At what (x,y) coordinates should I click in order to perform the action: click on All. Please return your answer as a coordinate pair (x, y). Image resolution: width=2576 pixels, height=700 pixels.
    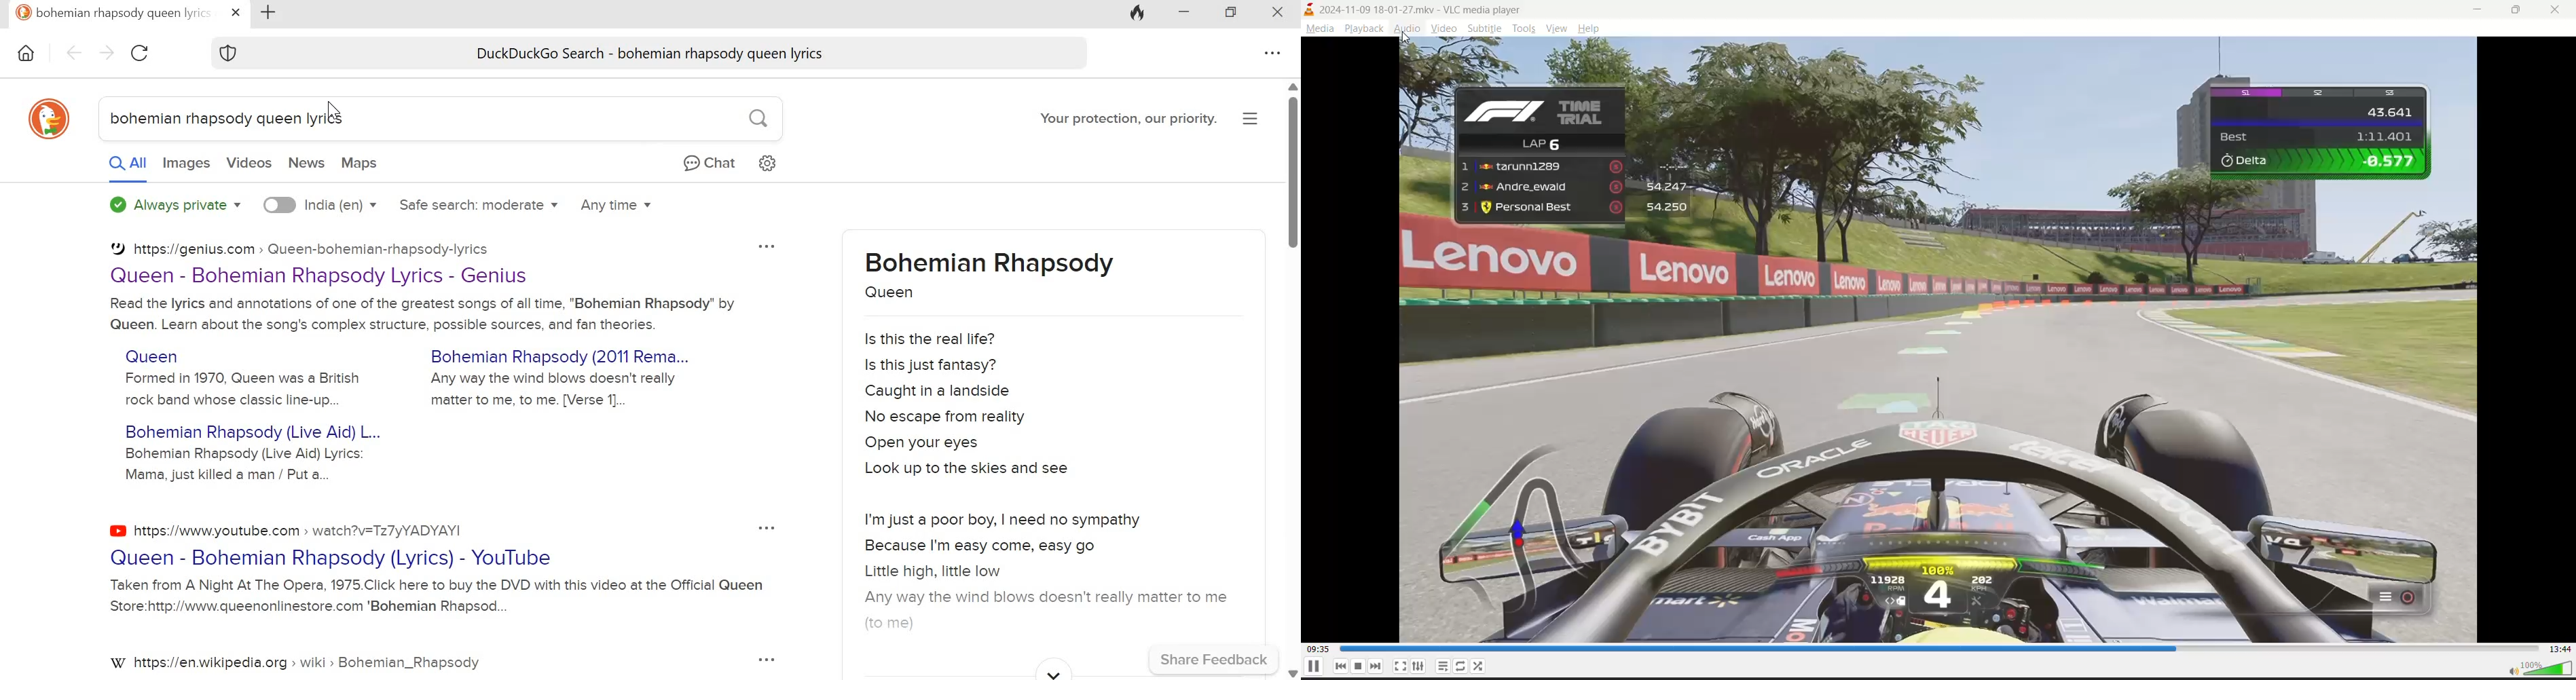
    Looking at the image, I should click on (129, 164).